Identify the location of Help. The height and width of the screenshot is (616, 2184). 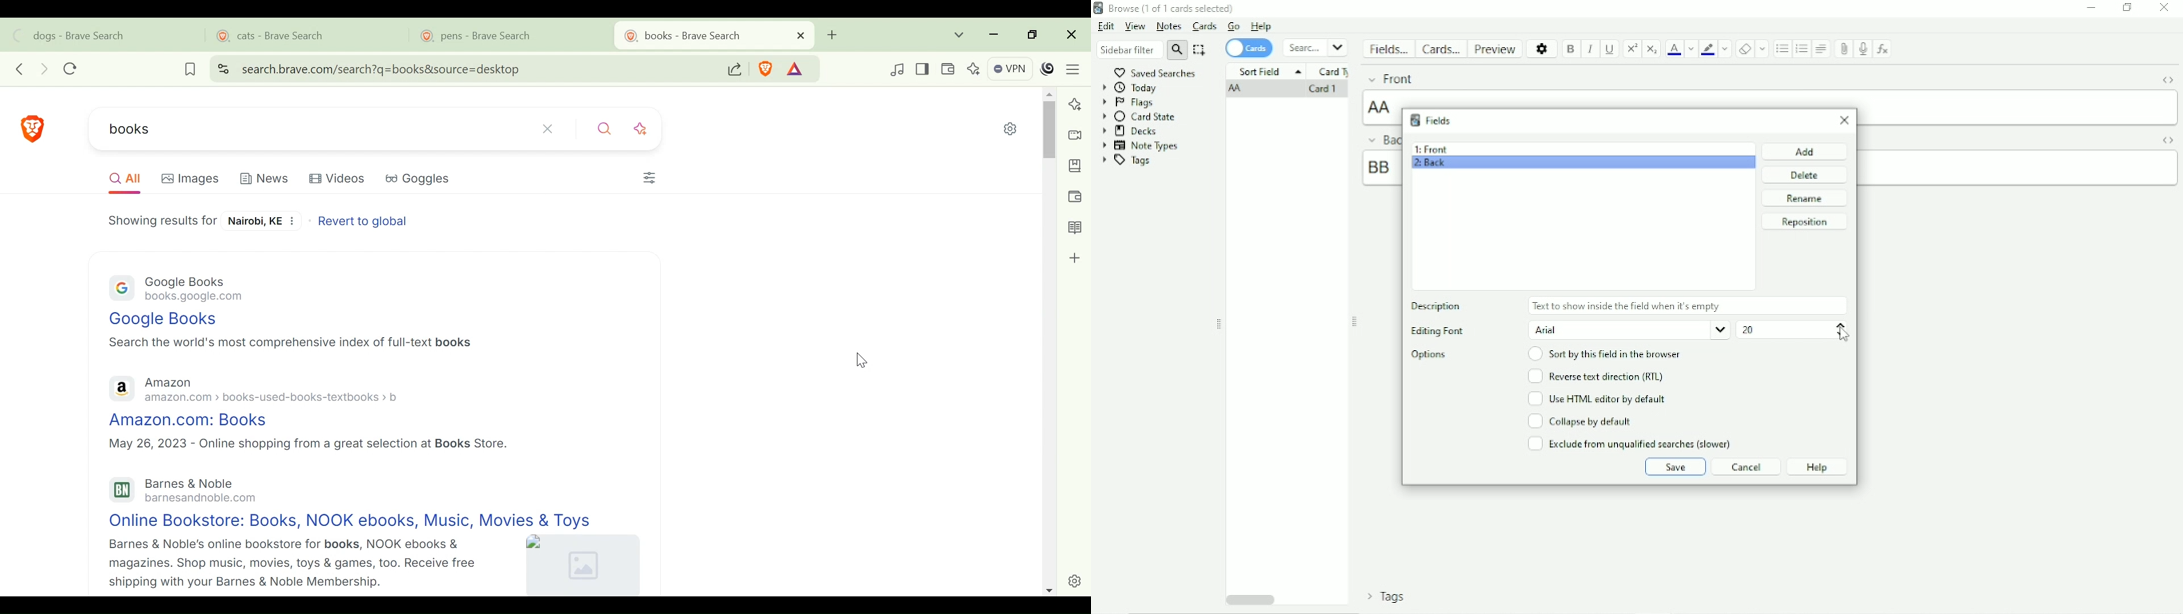
(1261, 26).